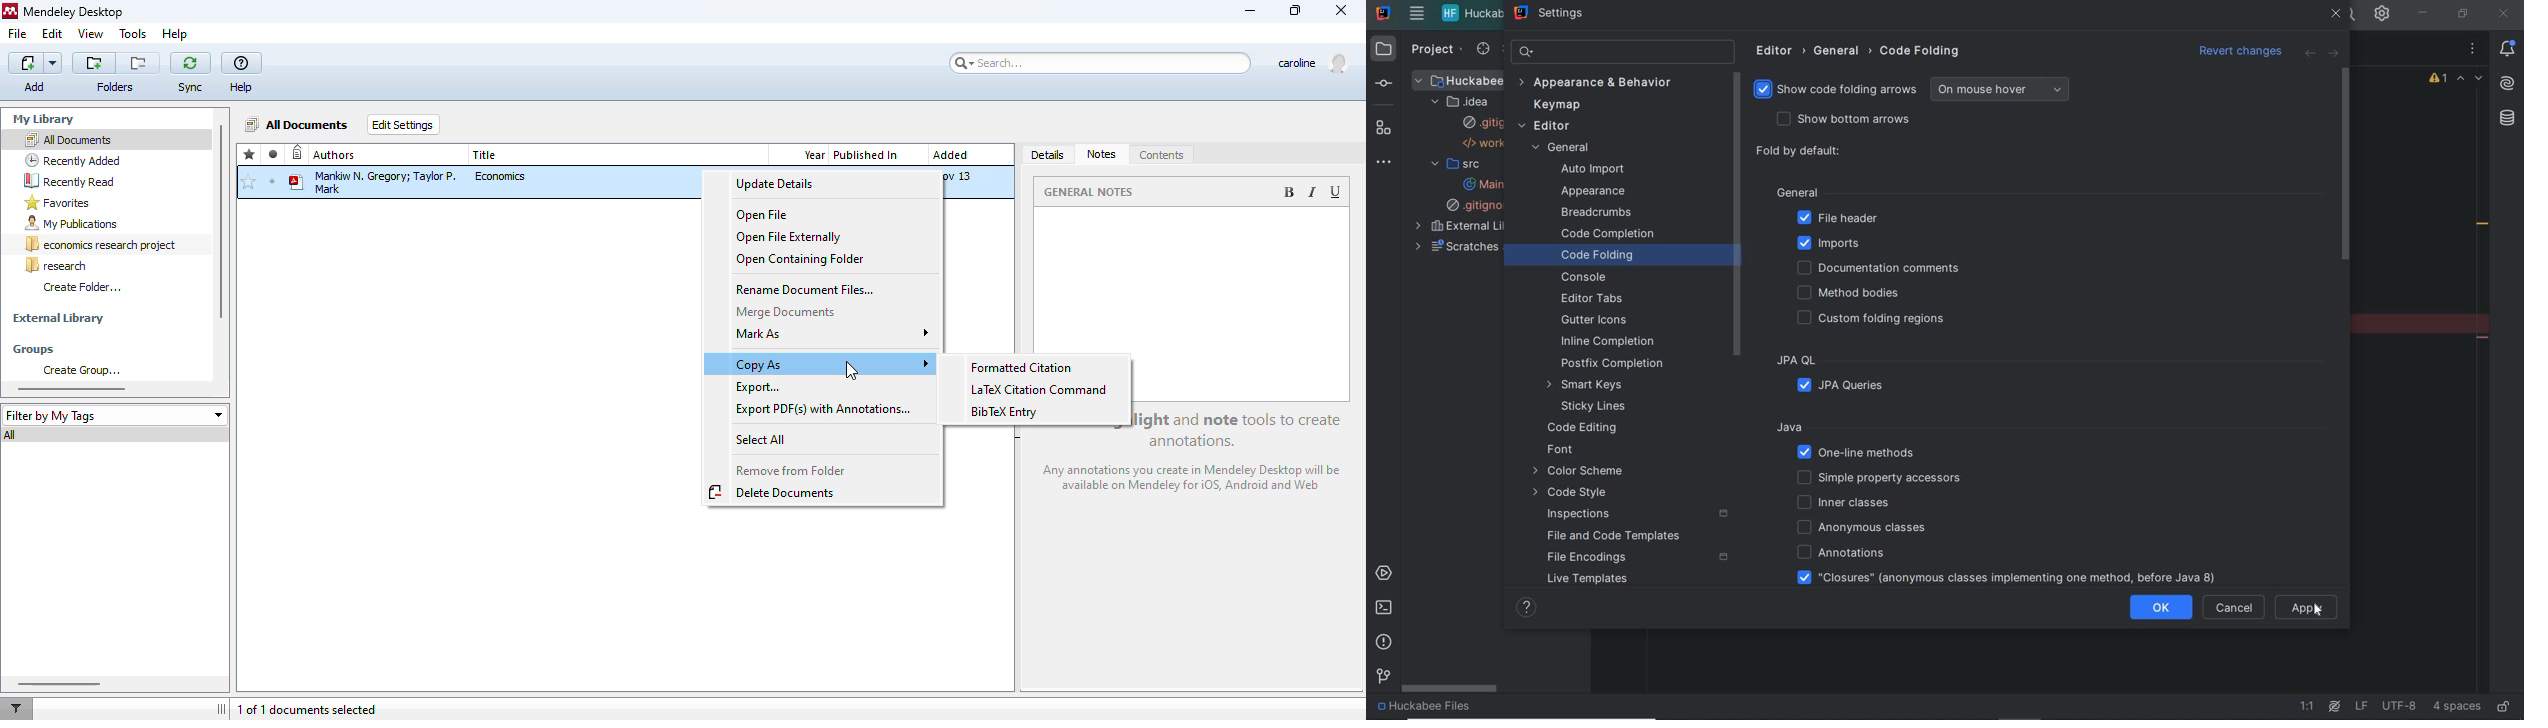  I want to click on horizontal scroll bar, so click(72, 388).